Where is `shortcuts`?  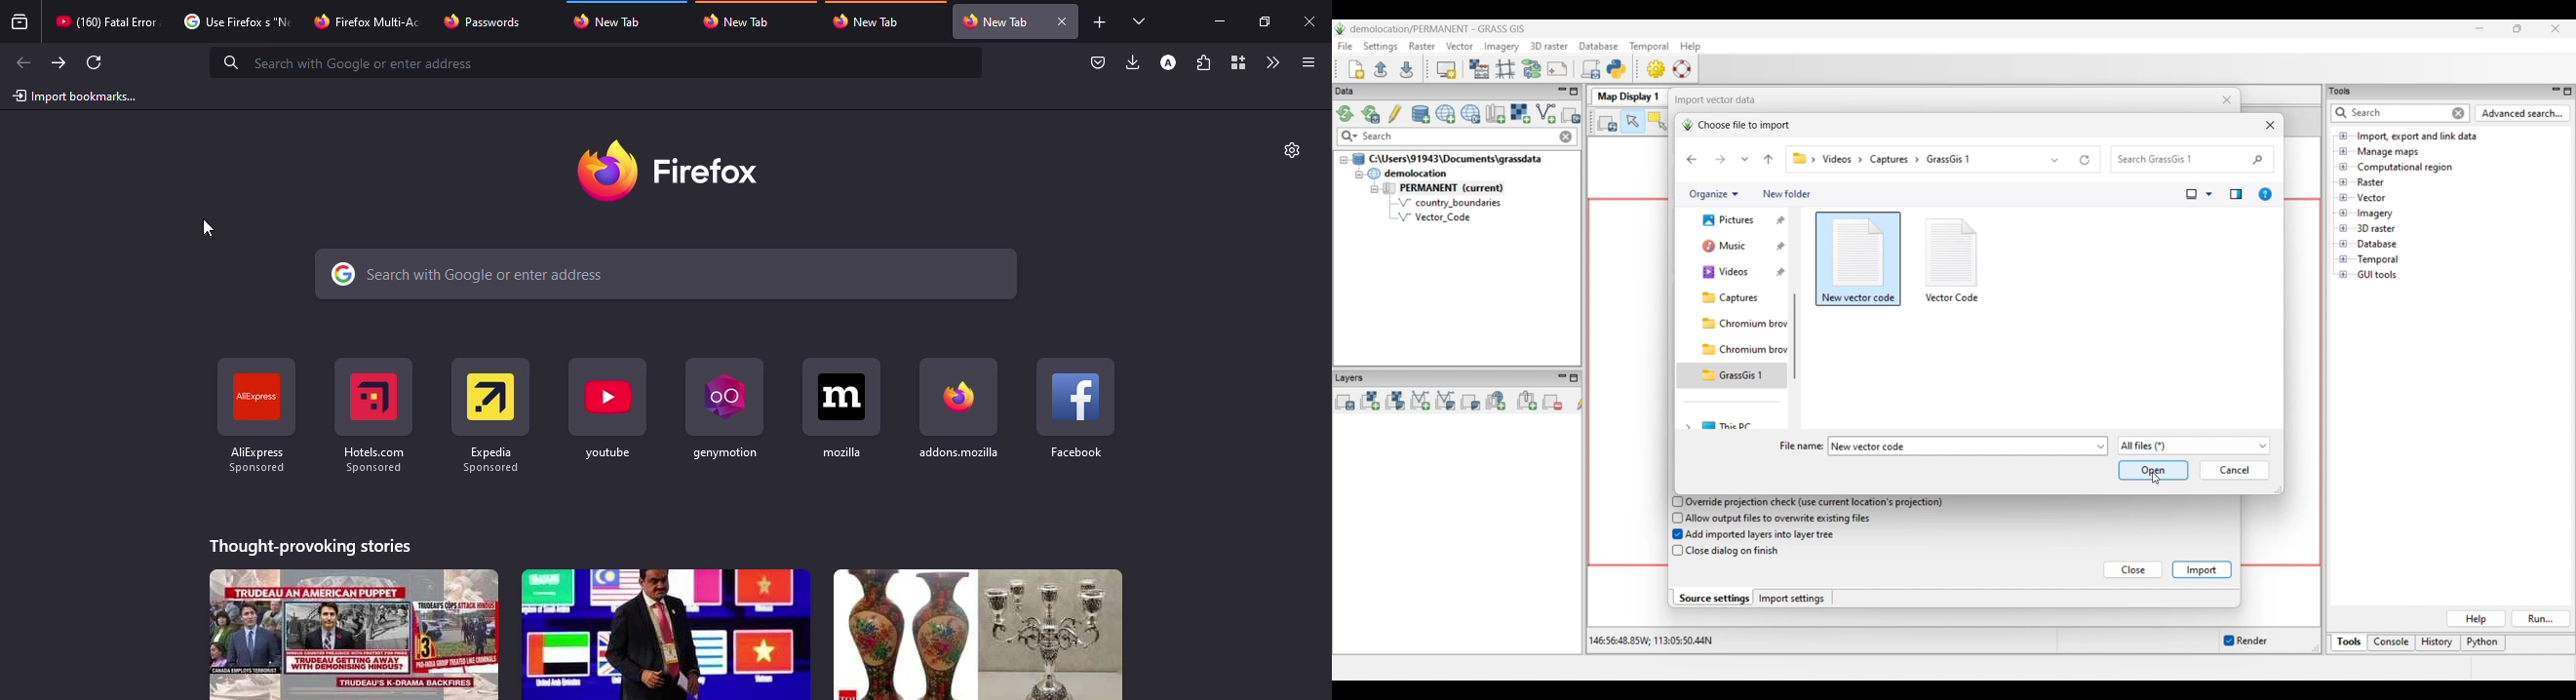
shortcuts is located at coordinates (255, 417).